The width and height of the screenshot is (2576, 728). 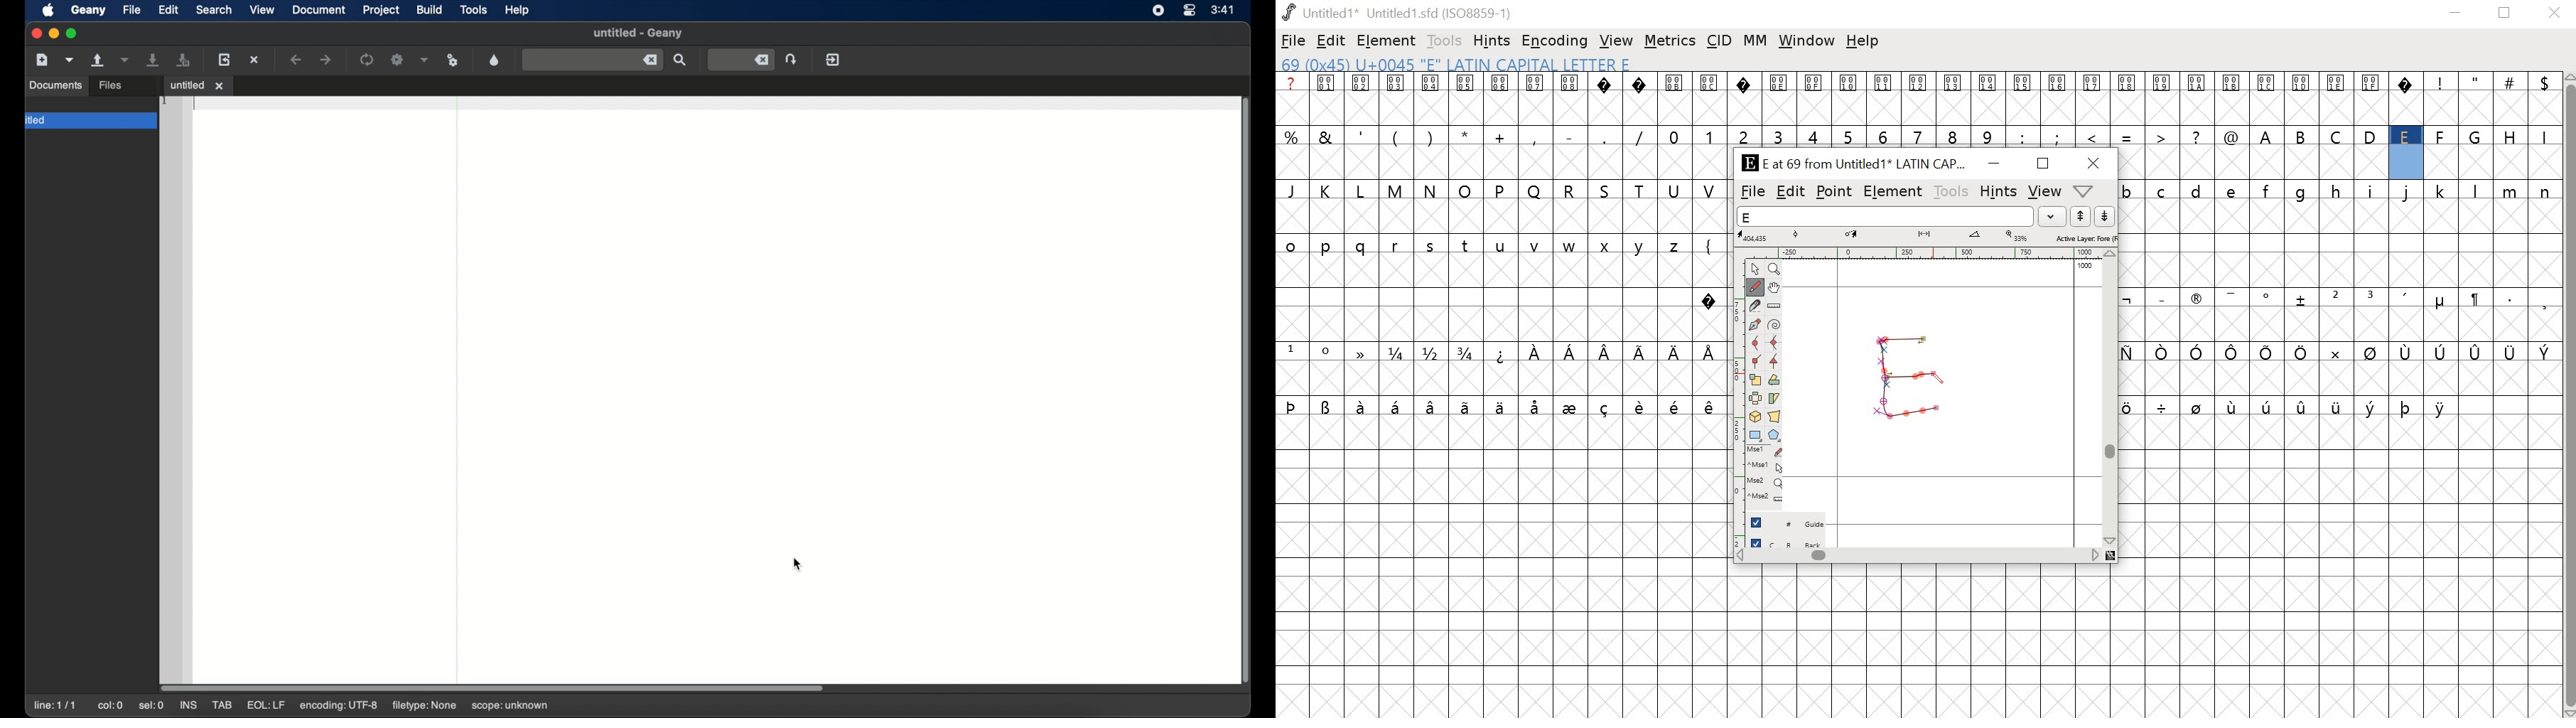 What do you see at coordinates (1755, 362) in the screenshot?
I see `Corner` at bounding box center [1755, 362].